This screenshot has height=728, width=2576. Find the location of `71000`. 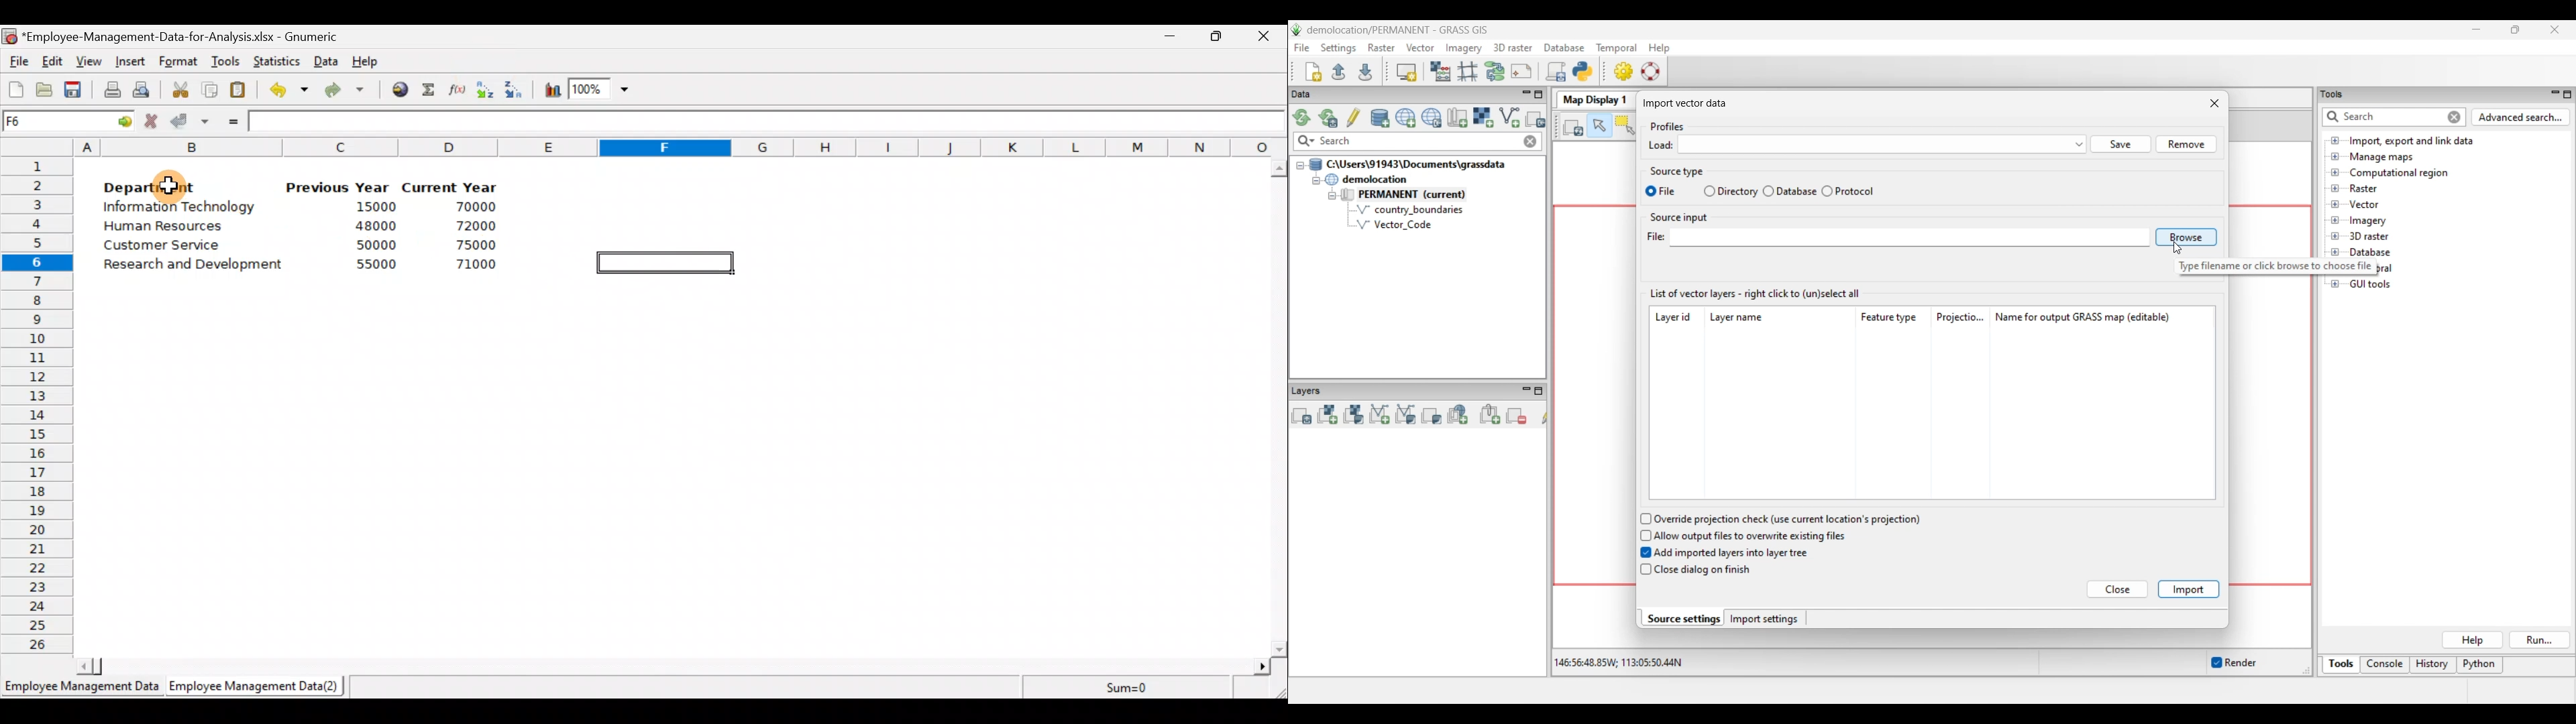

71000 is located at coordinates (474, 265).